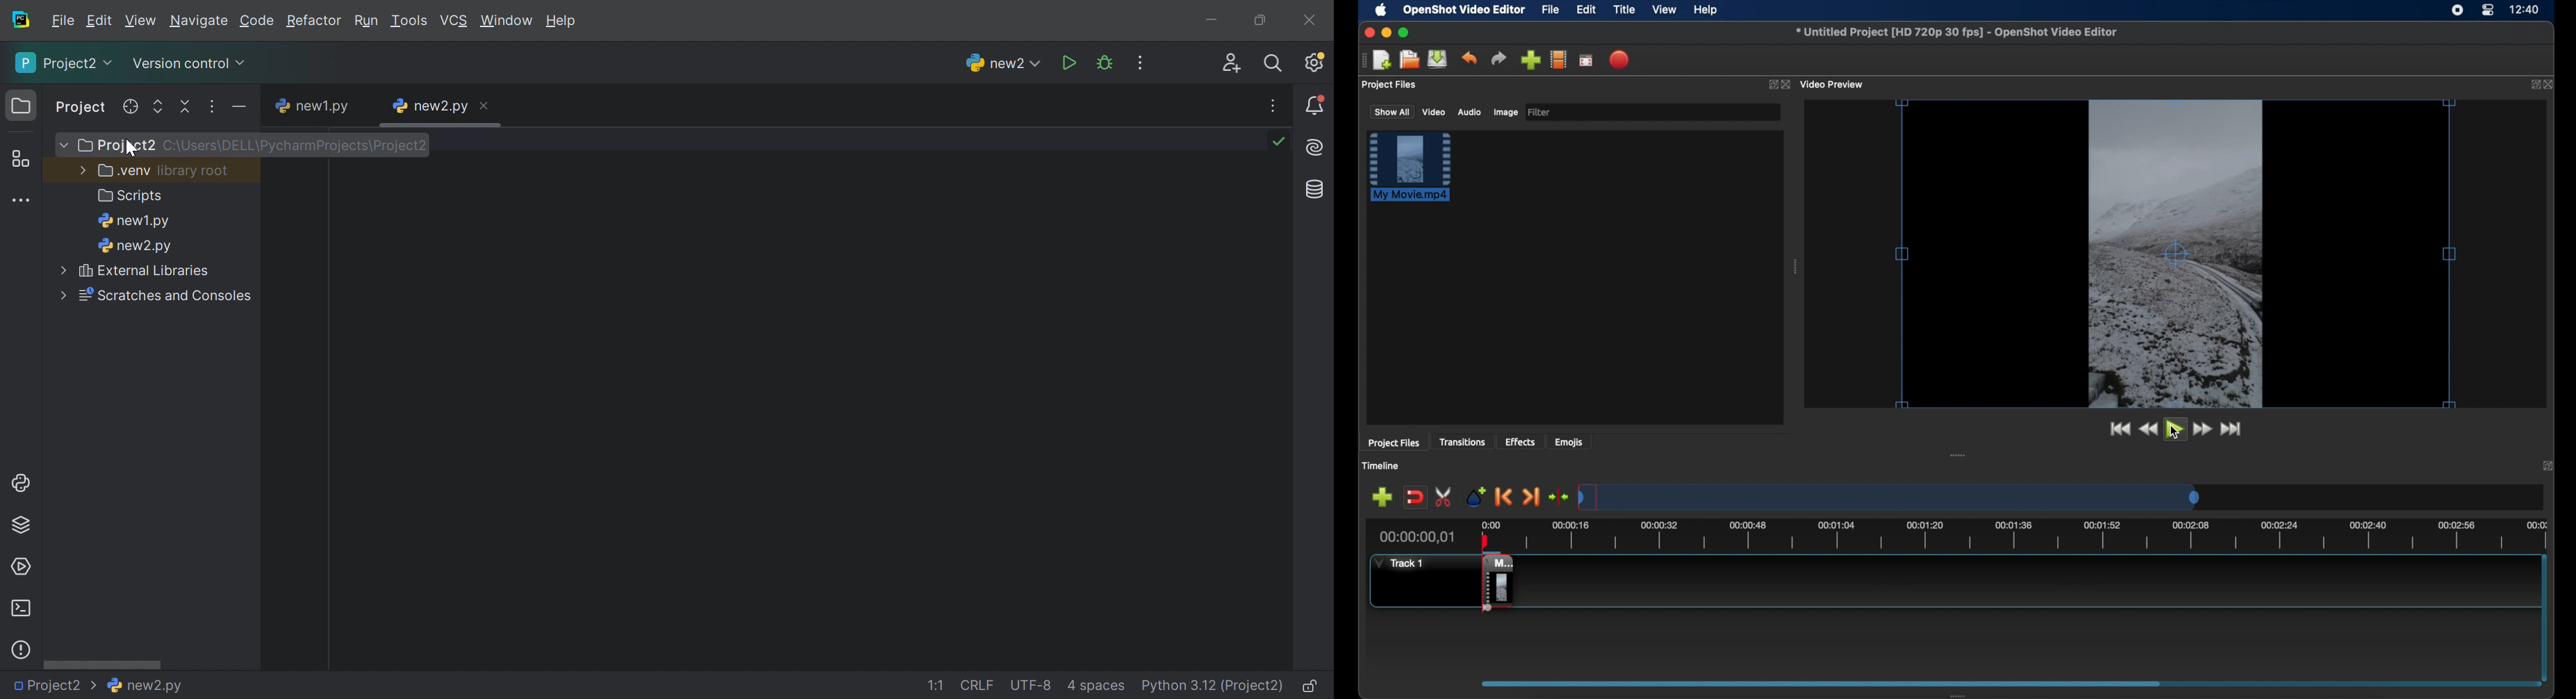 This screenshot has height=700, width=2576. What do you see at coordinates (23, 650) in the screenshot?
I see `Problems` at bounding box center [23, 650].